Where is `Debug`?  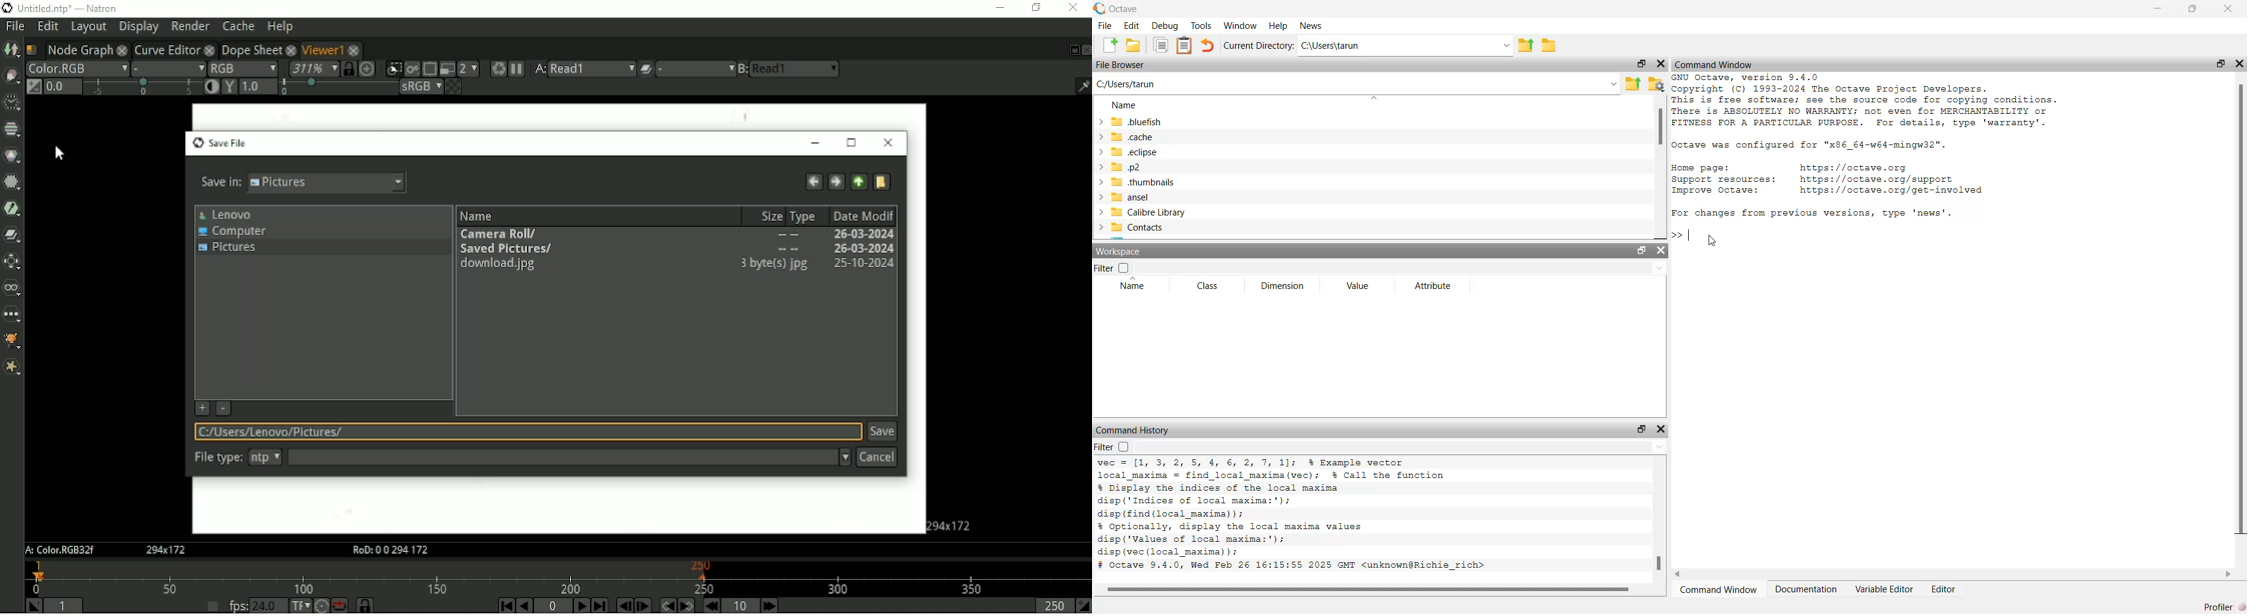 Debug is located at coordinates (1165, 25).